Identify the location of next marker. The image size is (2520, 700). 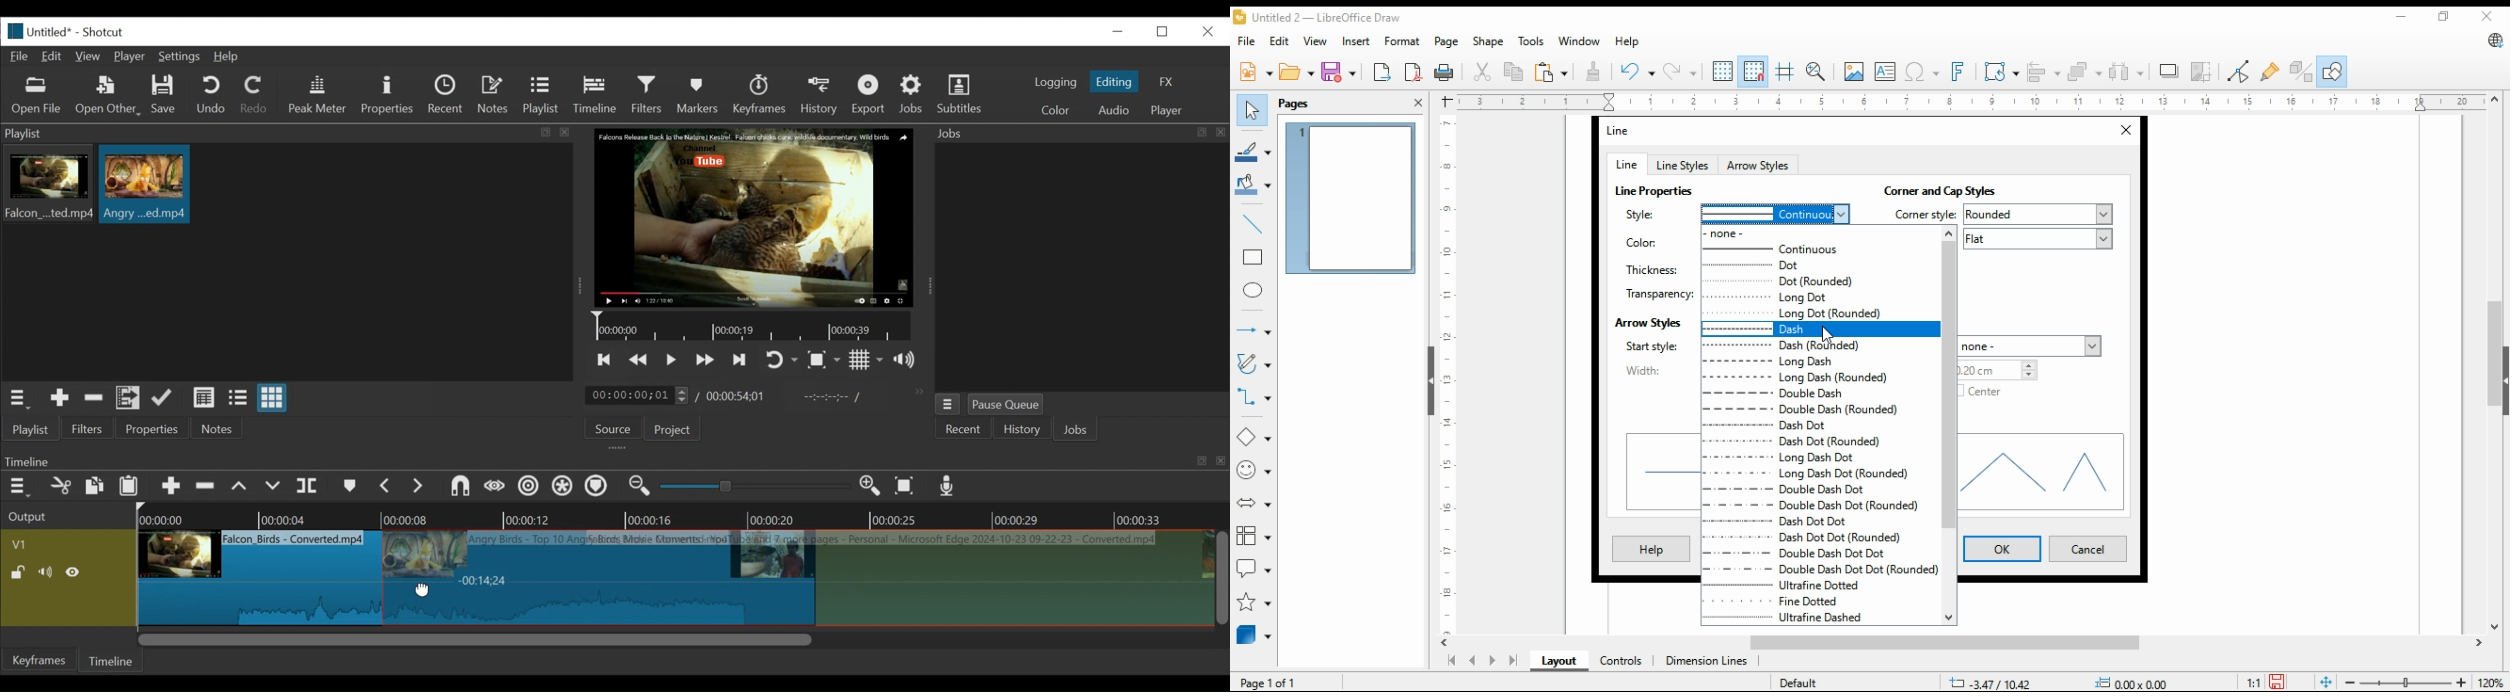
(420, 487).